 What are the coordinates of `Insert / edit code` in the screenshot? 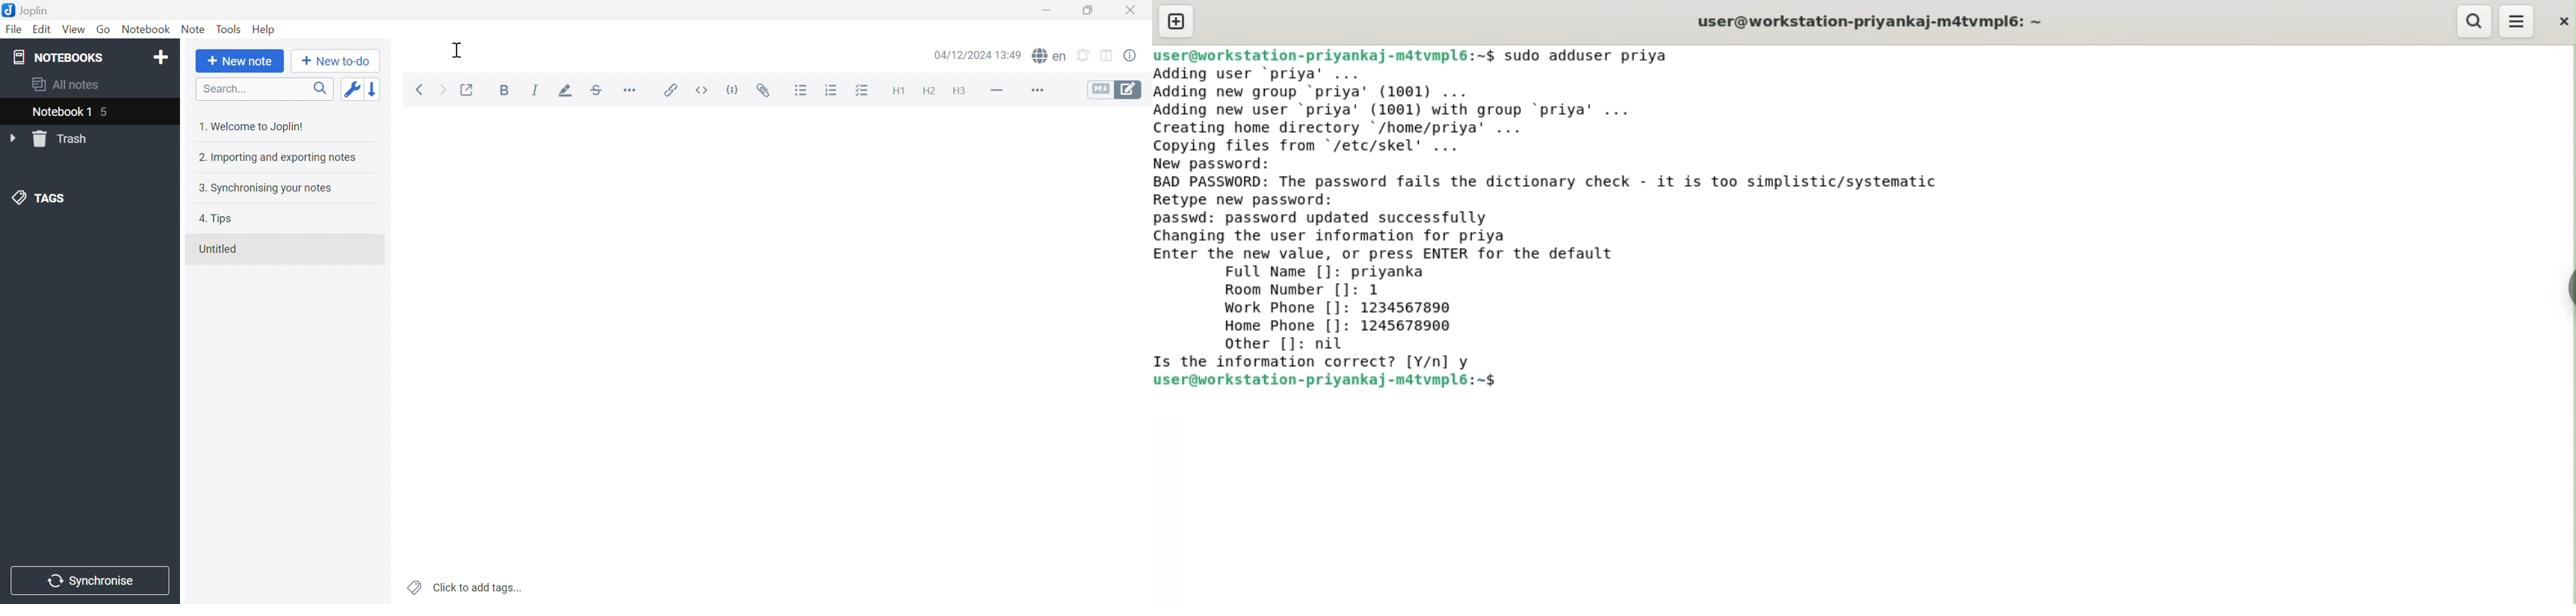 It's located at (671, 87).